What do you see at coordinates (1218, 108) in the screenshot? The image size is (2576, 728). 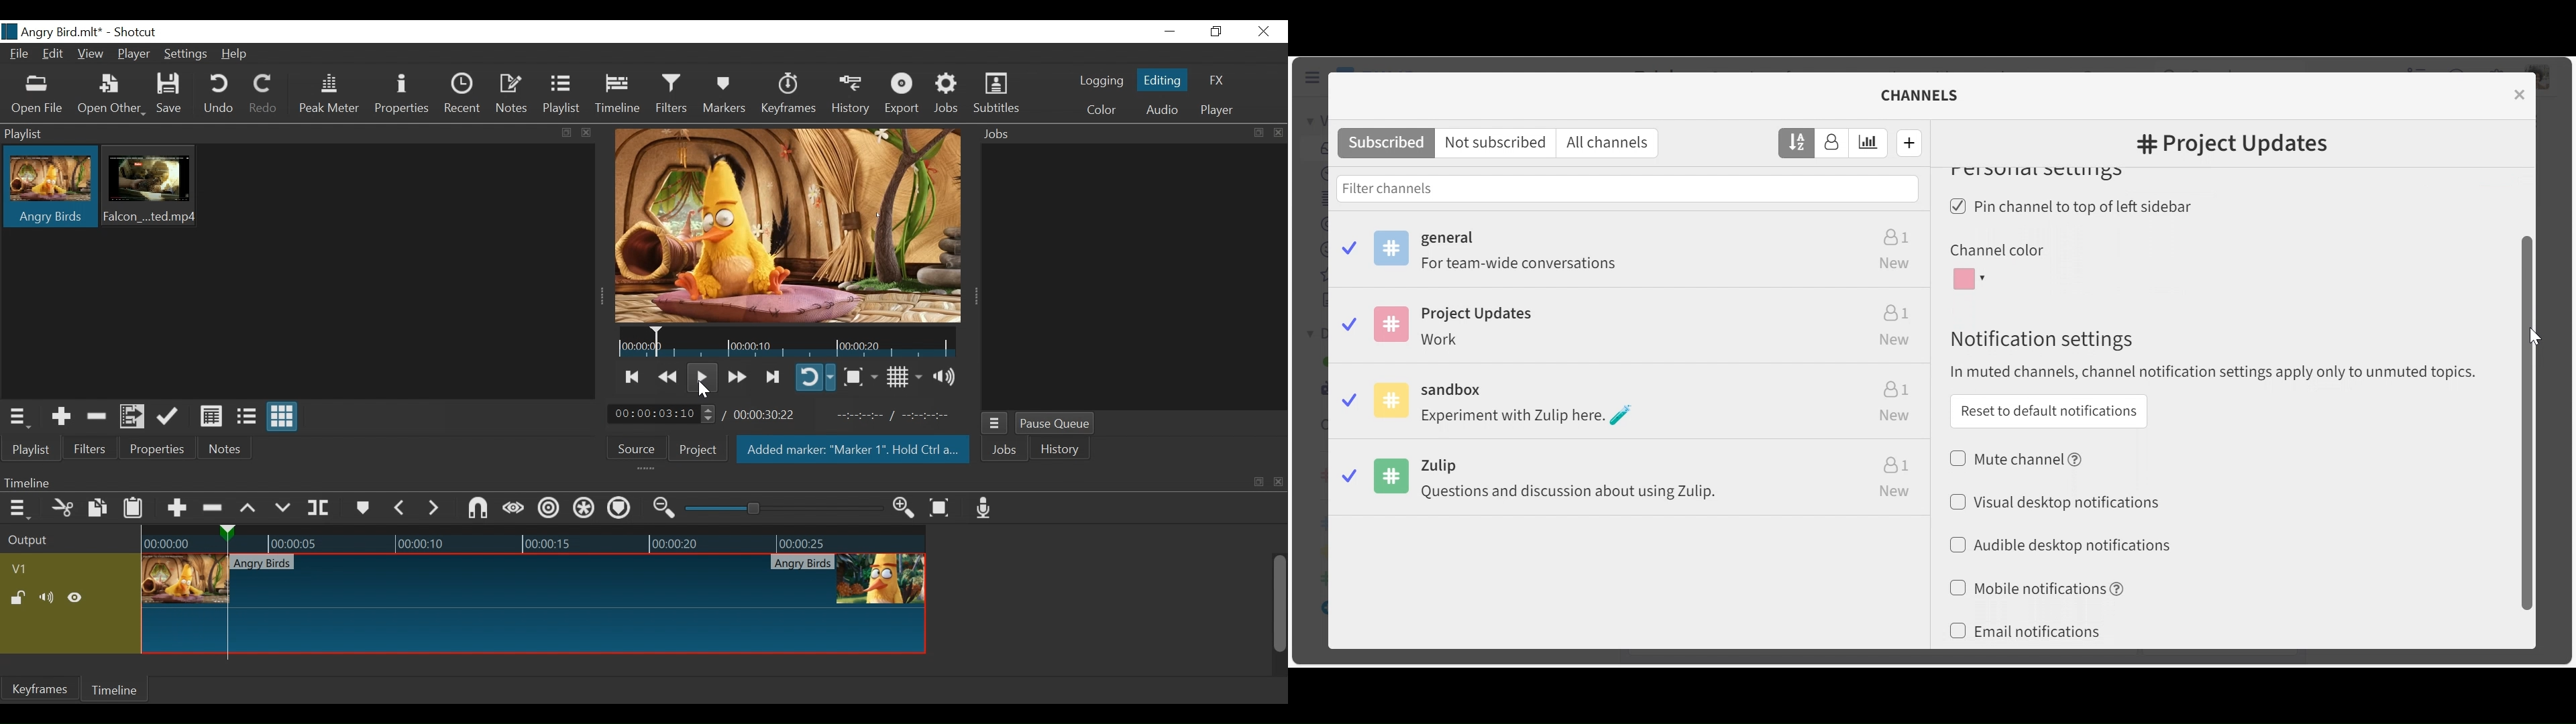 I see `Player` at bounding box center [1218, 108].